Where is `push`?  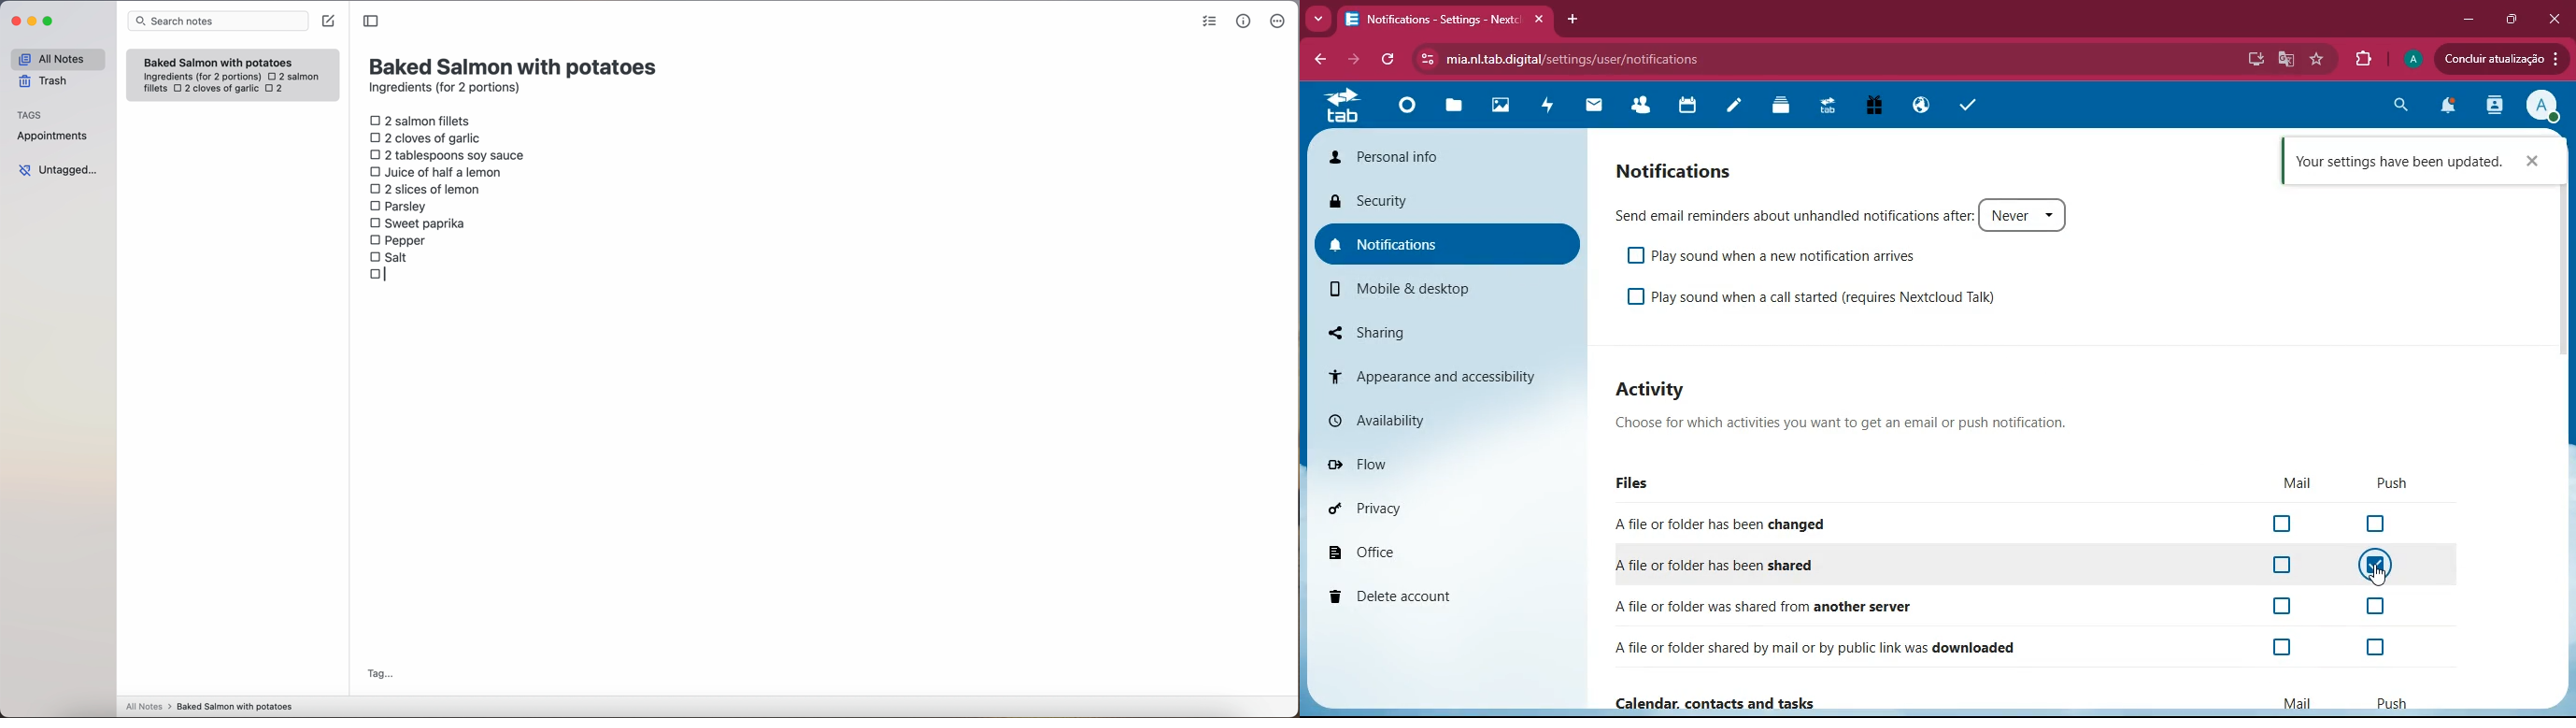 push is located at coordinates (2394, 484).